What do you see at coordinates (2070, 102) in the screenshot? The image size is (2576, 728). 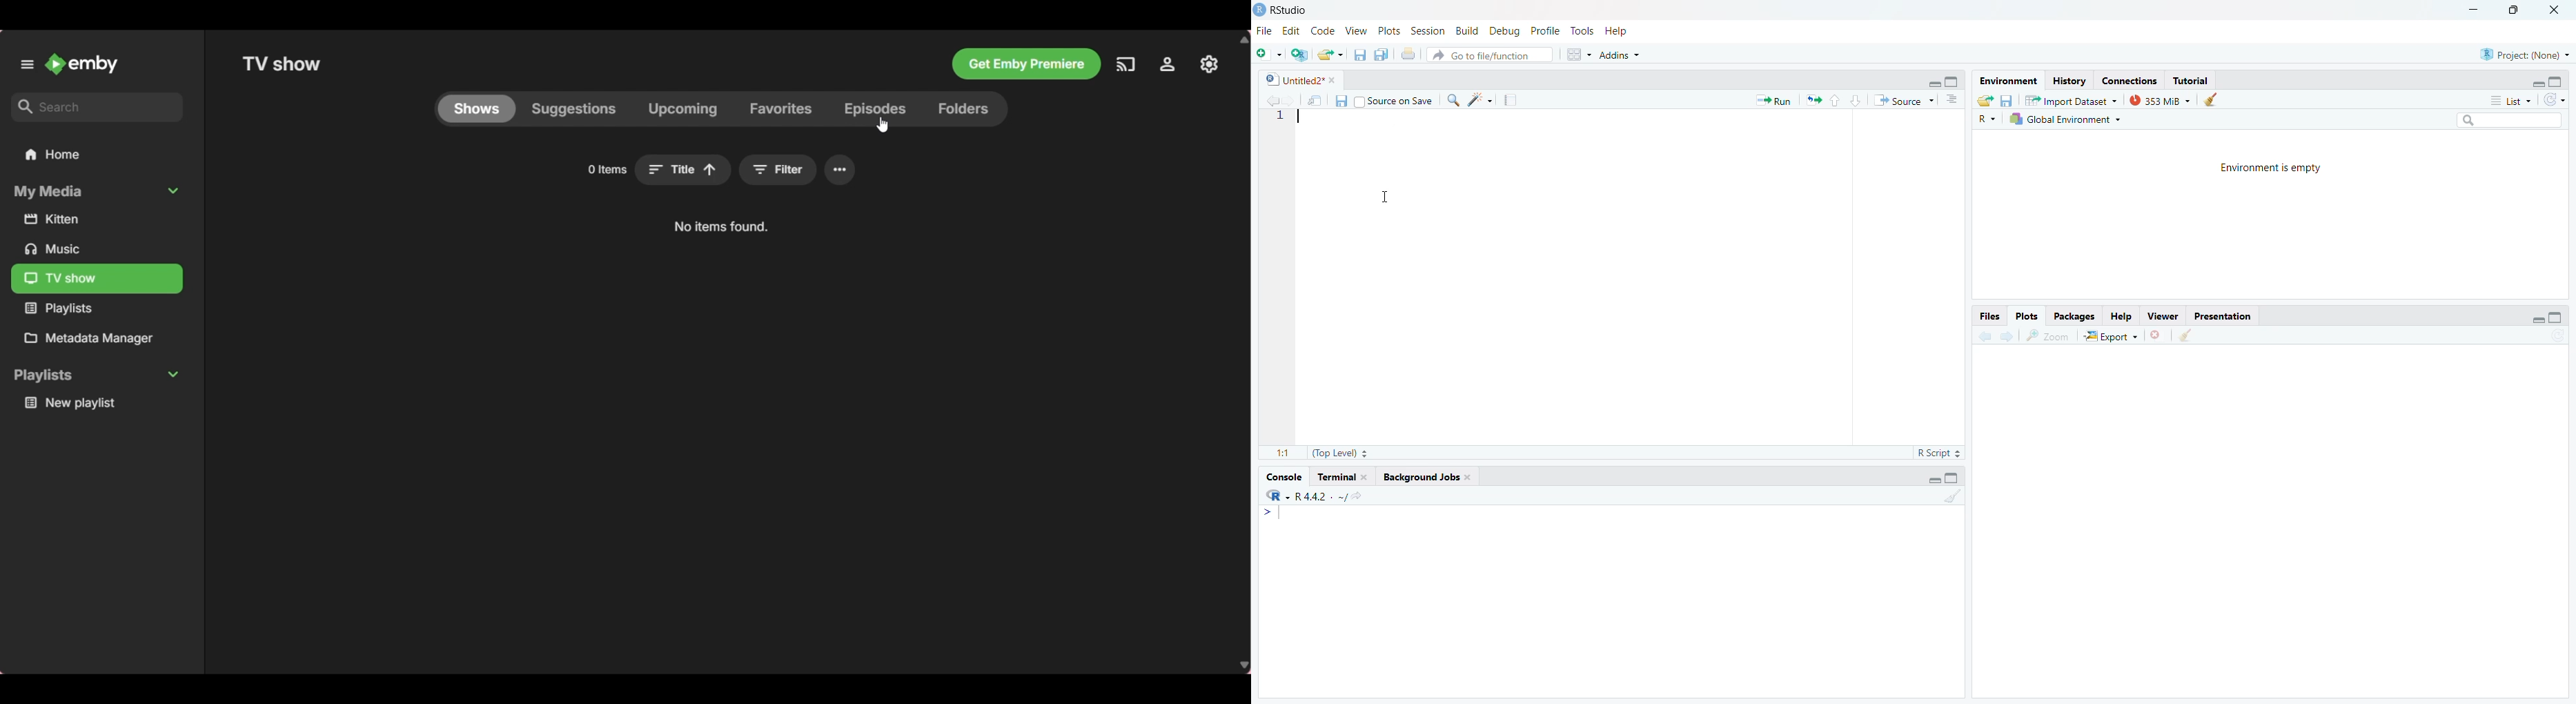 I see ` Import Dataset ~` at bounding box center [2070, 102].